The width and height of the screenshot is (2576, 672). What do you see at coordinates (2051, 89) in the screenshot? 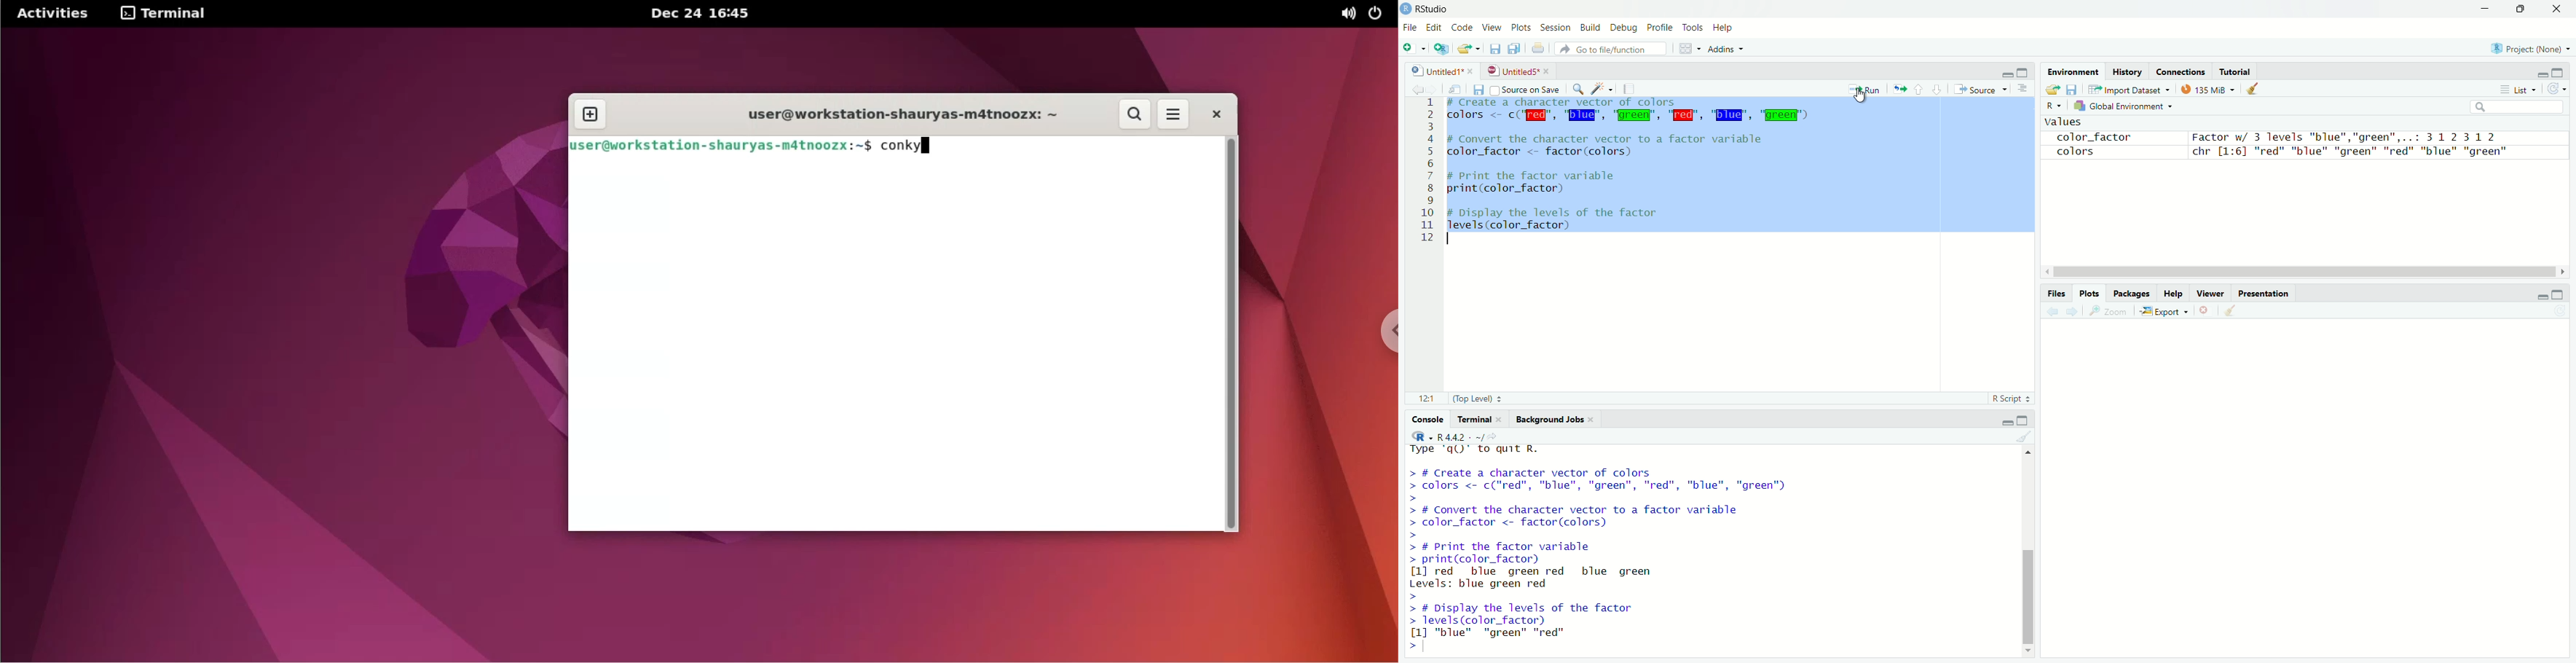
I see `load workspace` at bounding box center [2051, 89].